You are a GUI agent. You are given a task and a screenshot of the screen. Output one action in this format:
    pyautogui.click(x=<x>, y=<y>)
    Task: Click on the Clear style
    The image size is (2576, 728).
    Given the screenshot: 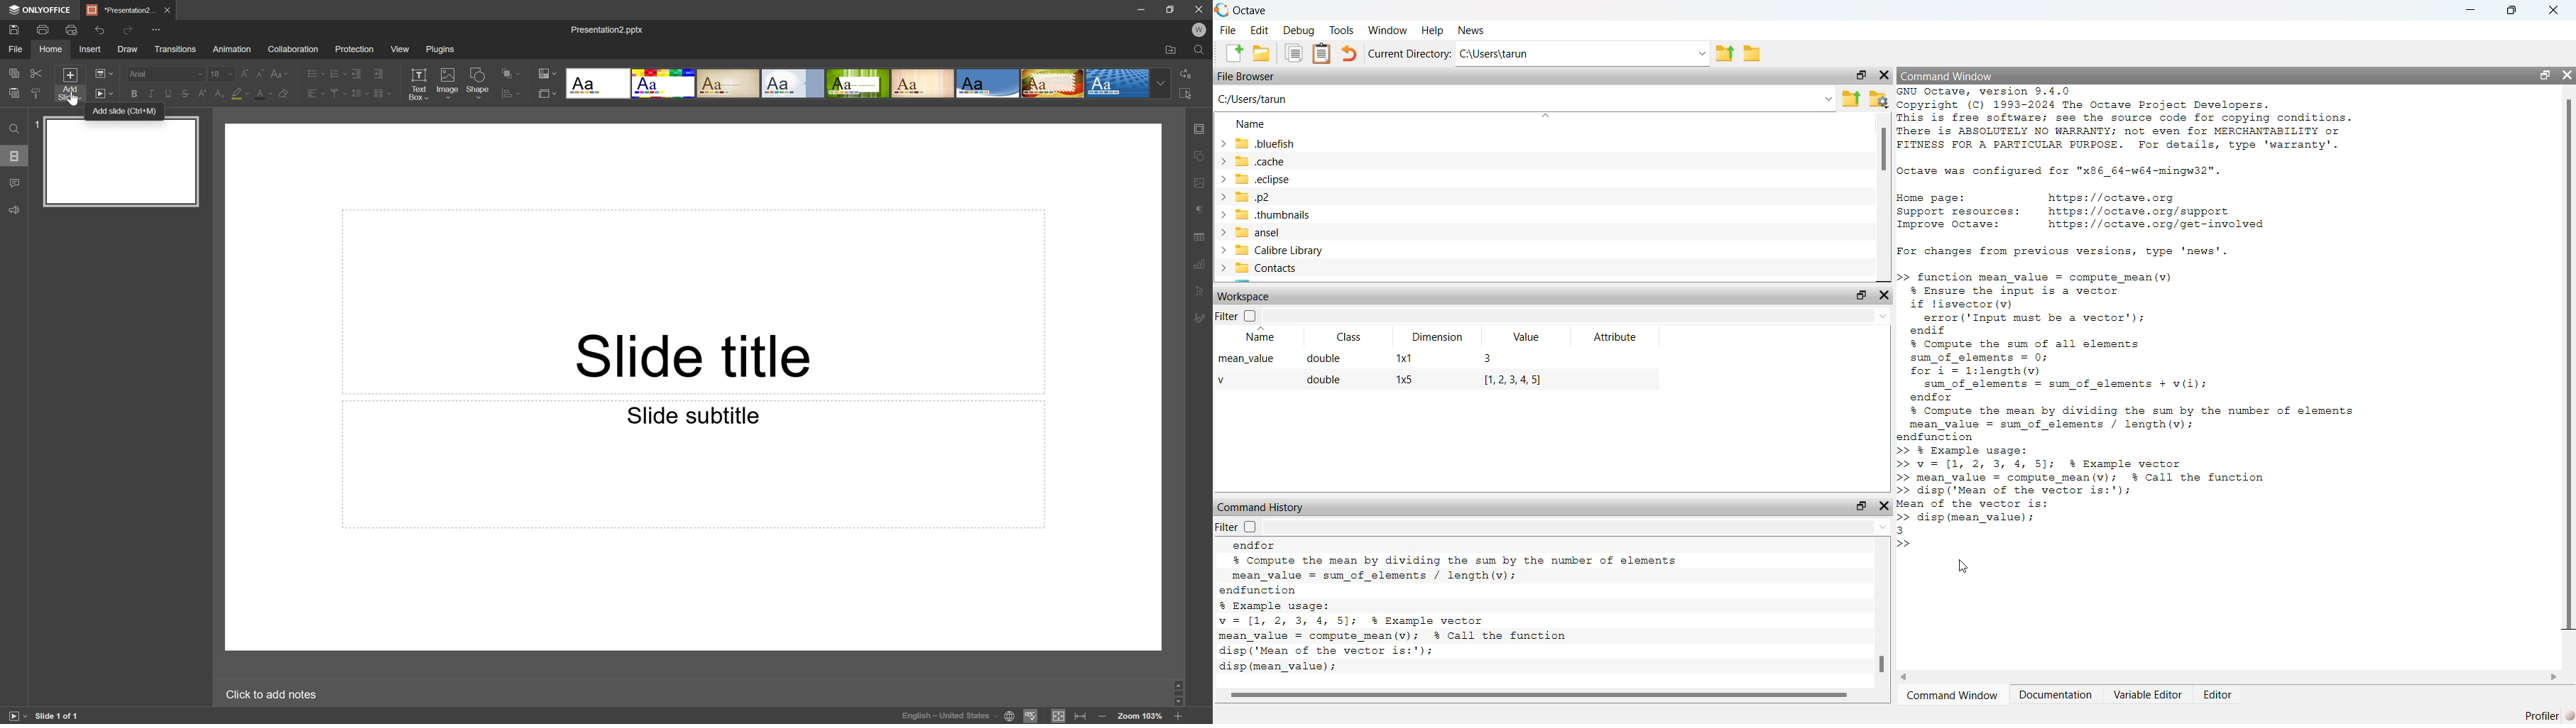 What is the action you would take?
    pyautogui.click(x=284, y=96)
    